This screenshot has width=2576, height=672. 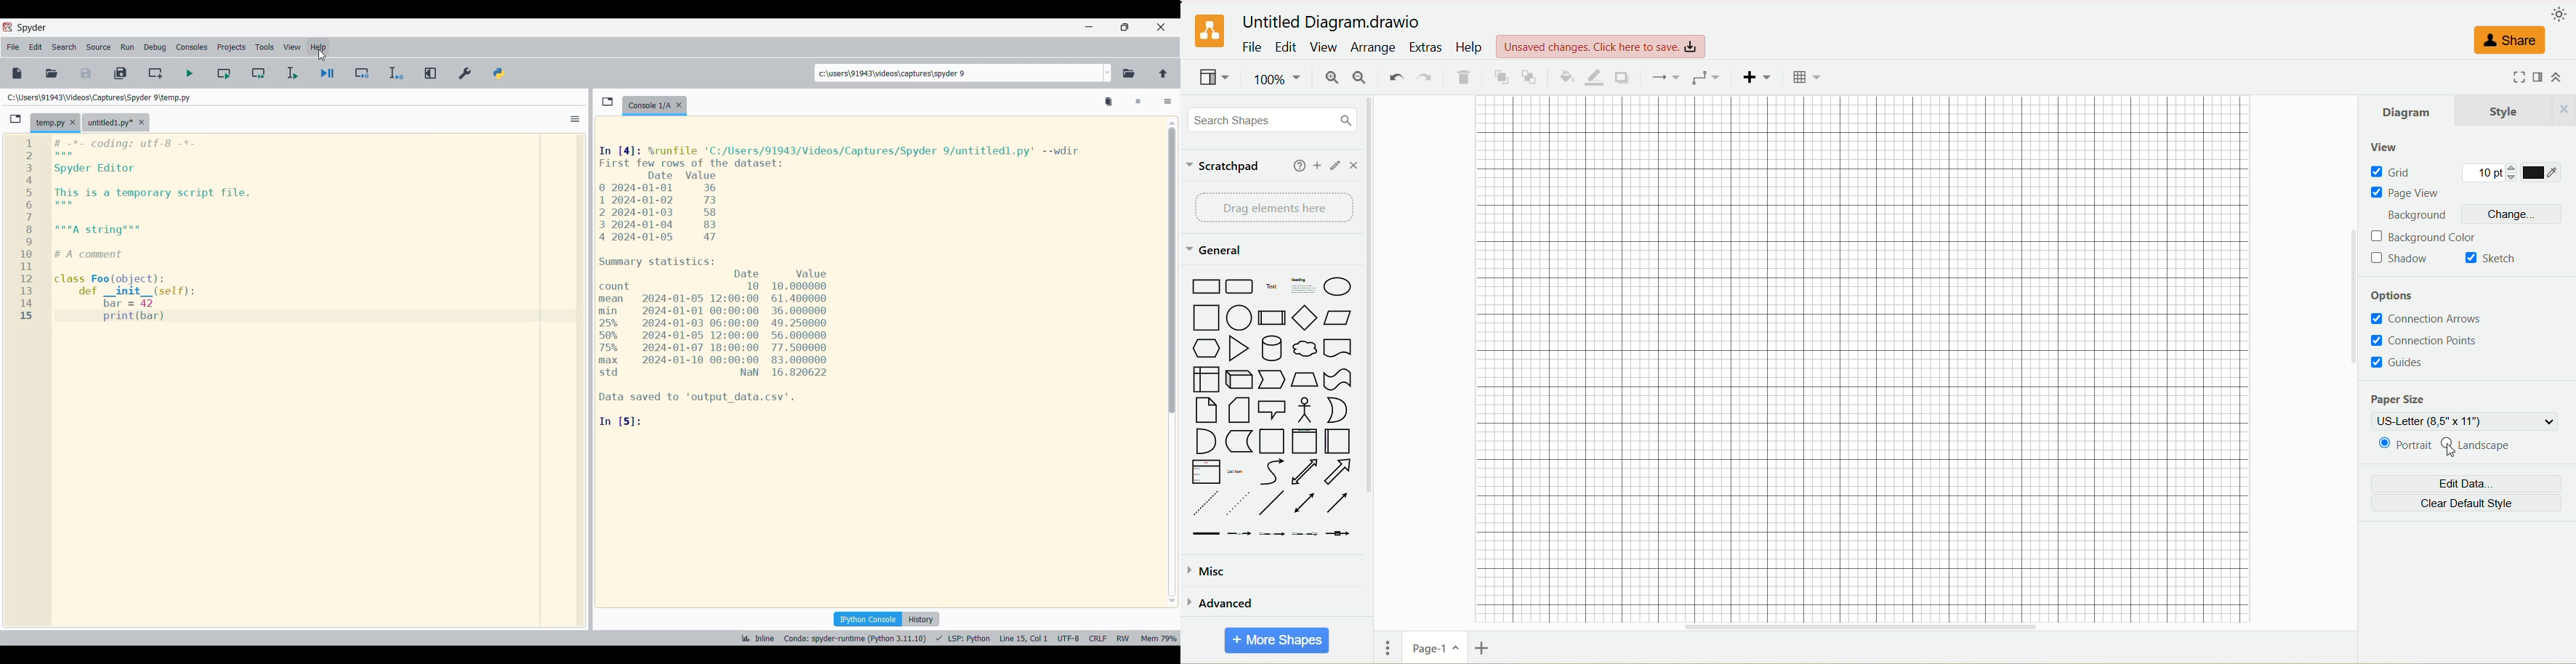 What do you see at coordinates (224, 73) in the screenshot?
I see `Run current cell` at bounding box center [224, 73].